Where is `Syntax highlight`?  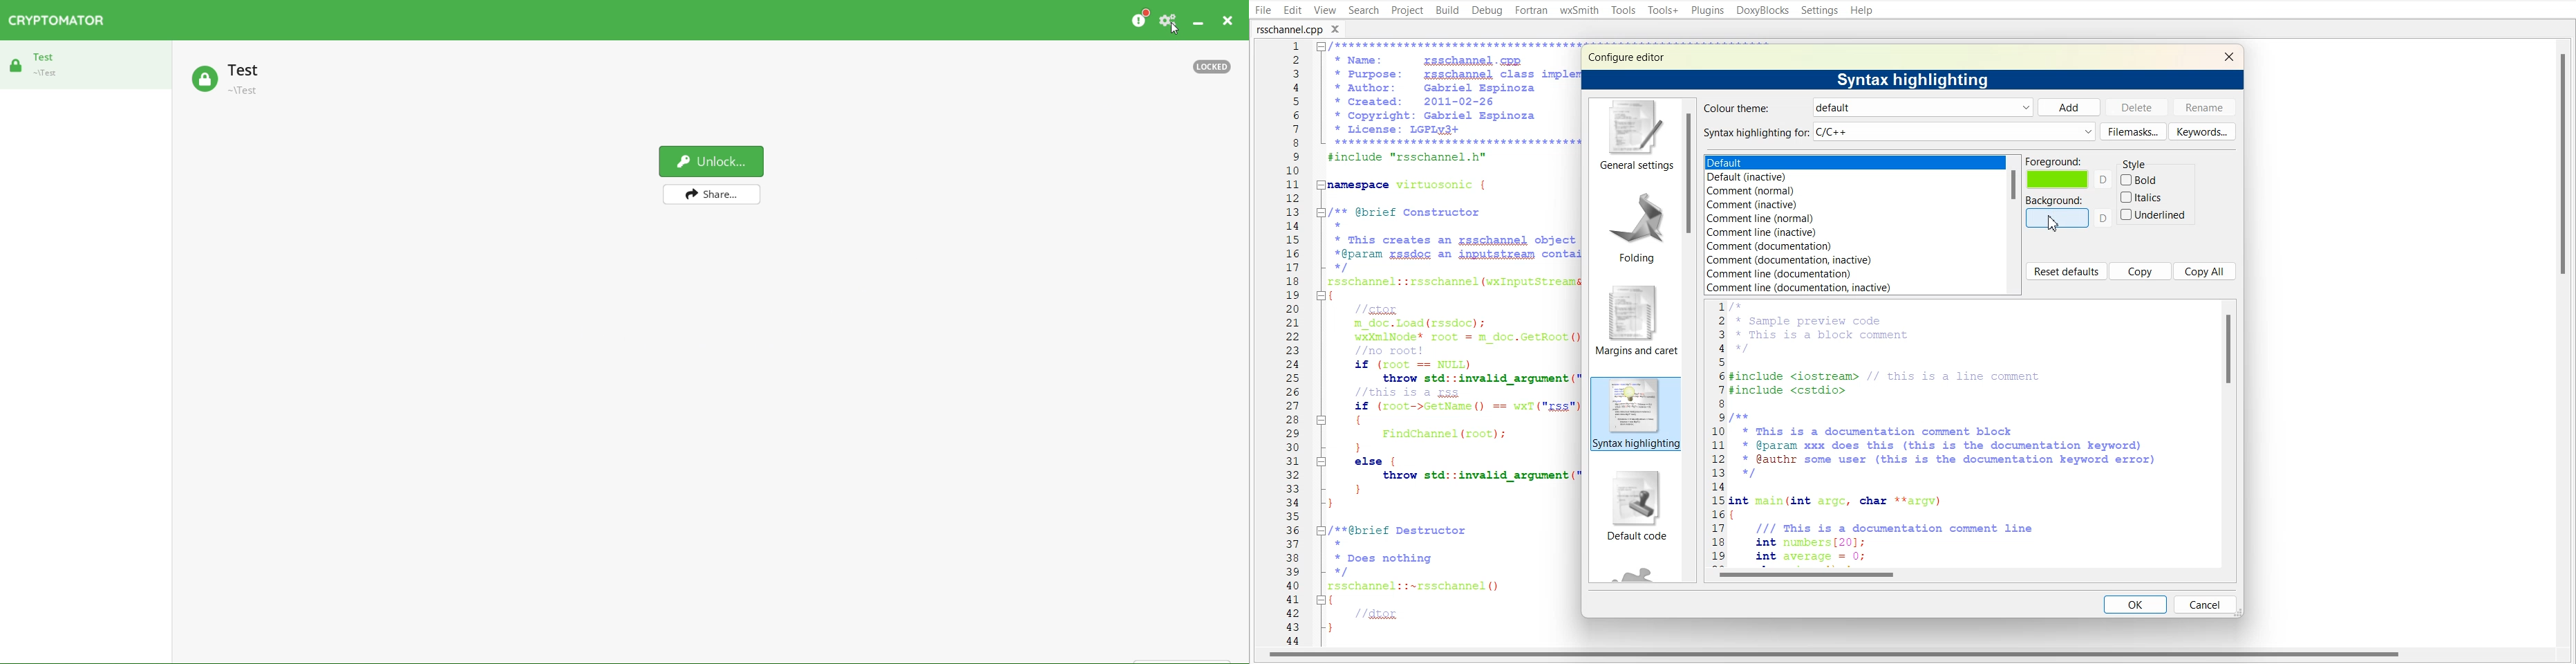
Syntax highlight is located at coordinates (1634, 414).